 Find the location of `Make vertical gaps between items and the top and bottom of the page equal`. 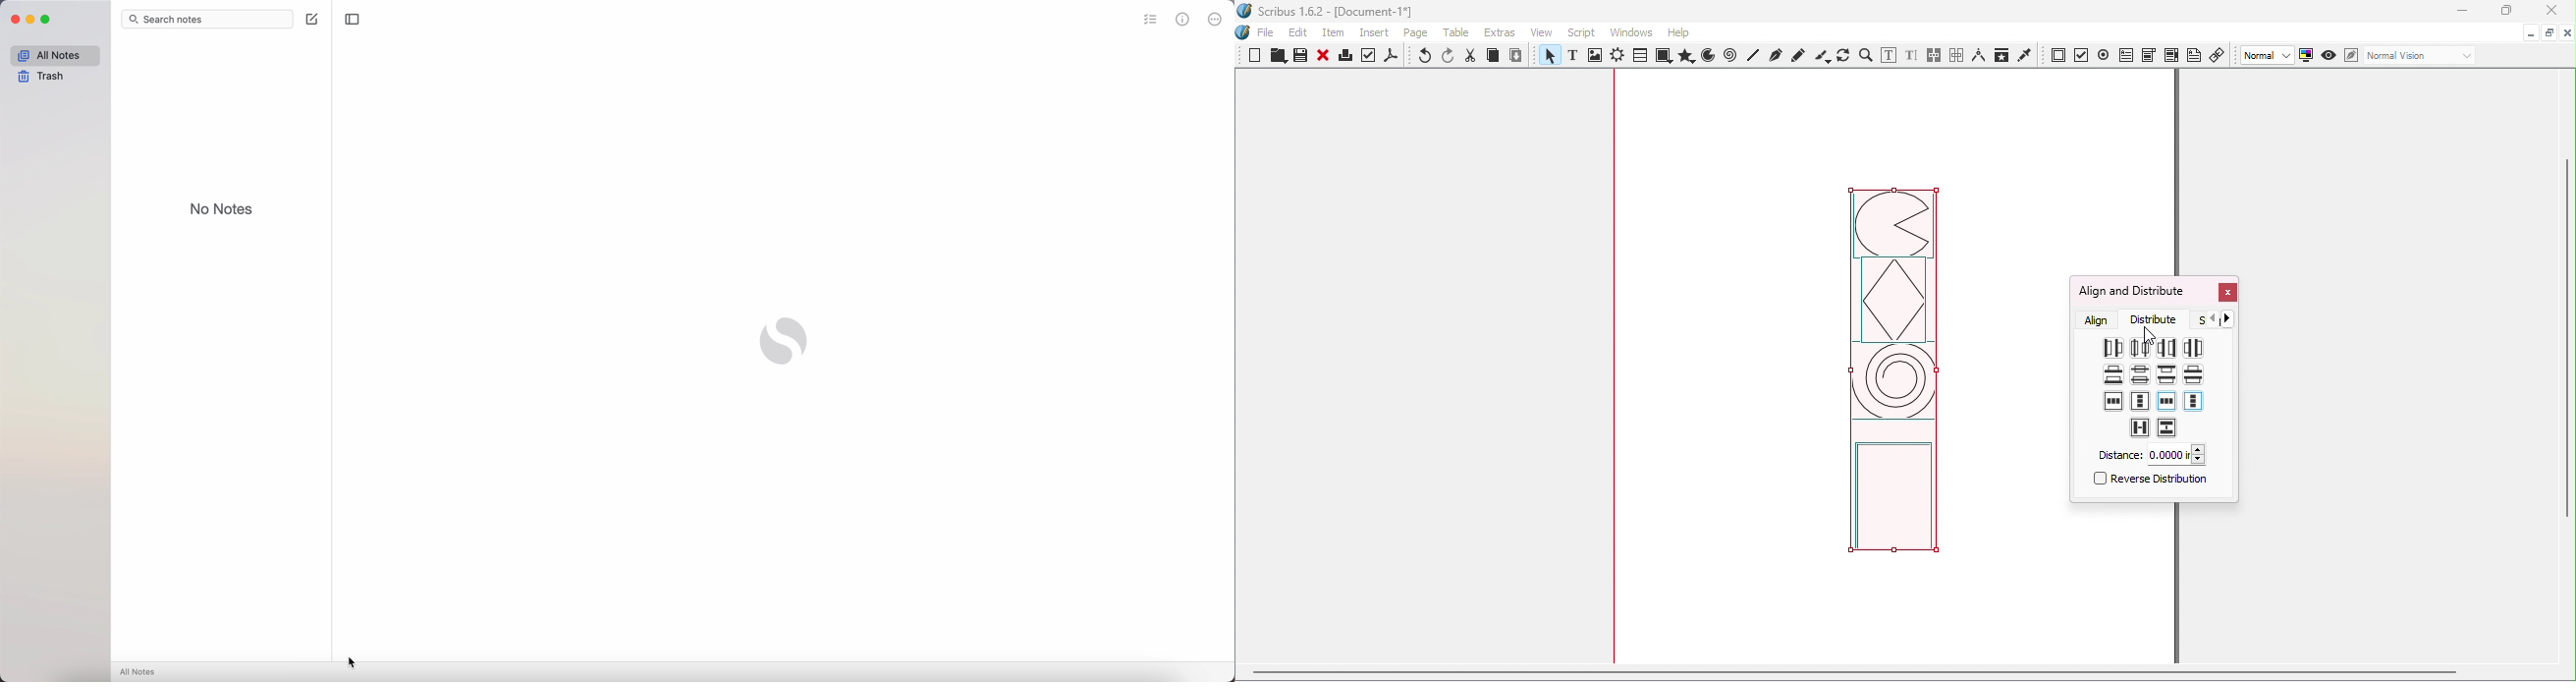

Make vertical gaps between items and the top and bottom of the page equal is located at coordinates (2140, 401).